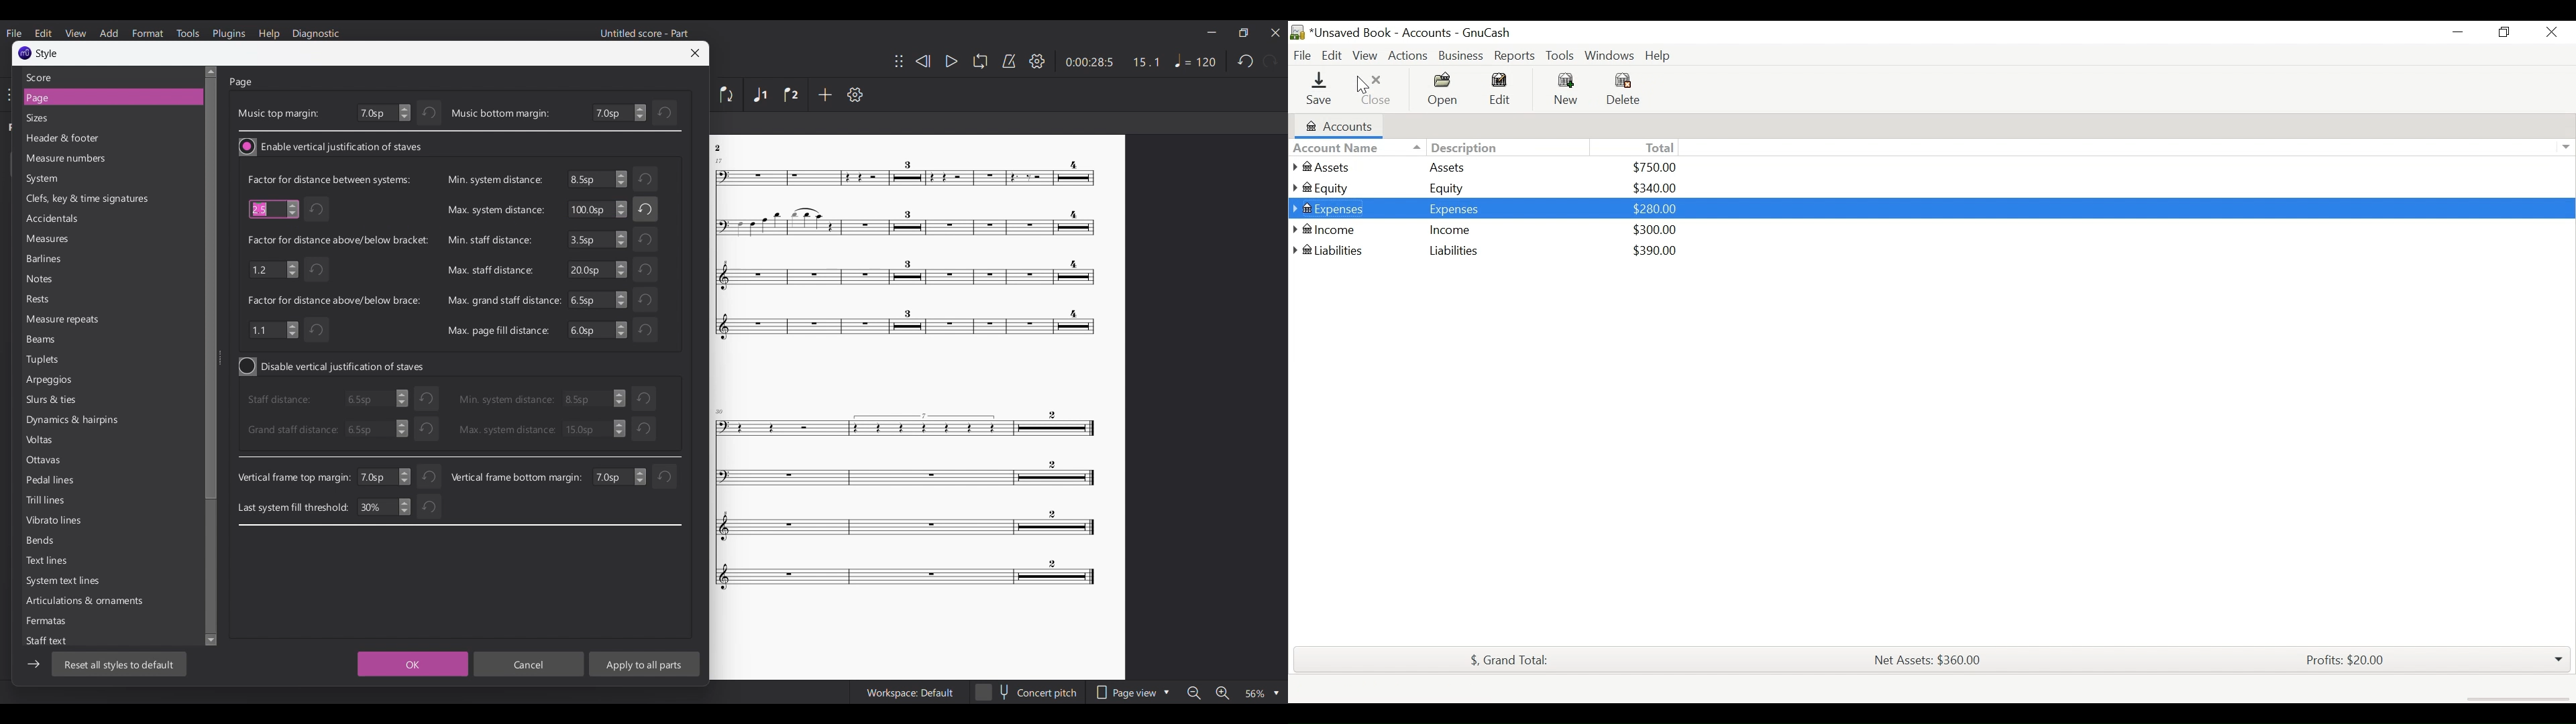 The height and width of the screenshot is (728, 2576). What do you see at coordinates (93, 199) in the screenshot?
I see `Clefs, key & time signature` at bounding box center [93, 199].